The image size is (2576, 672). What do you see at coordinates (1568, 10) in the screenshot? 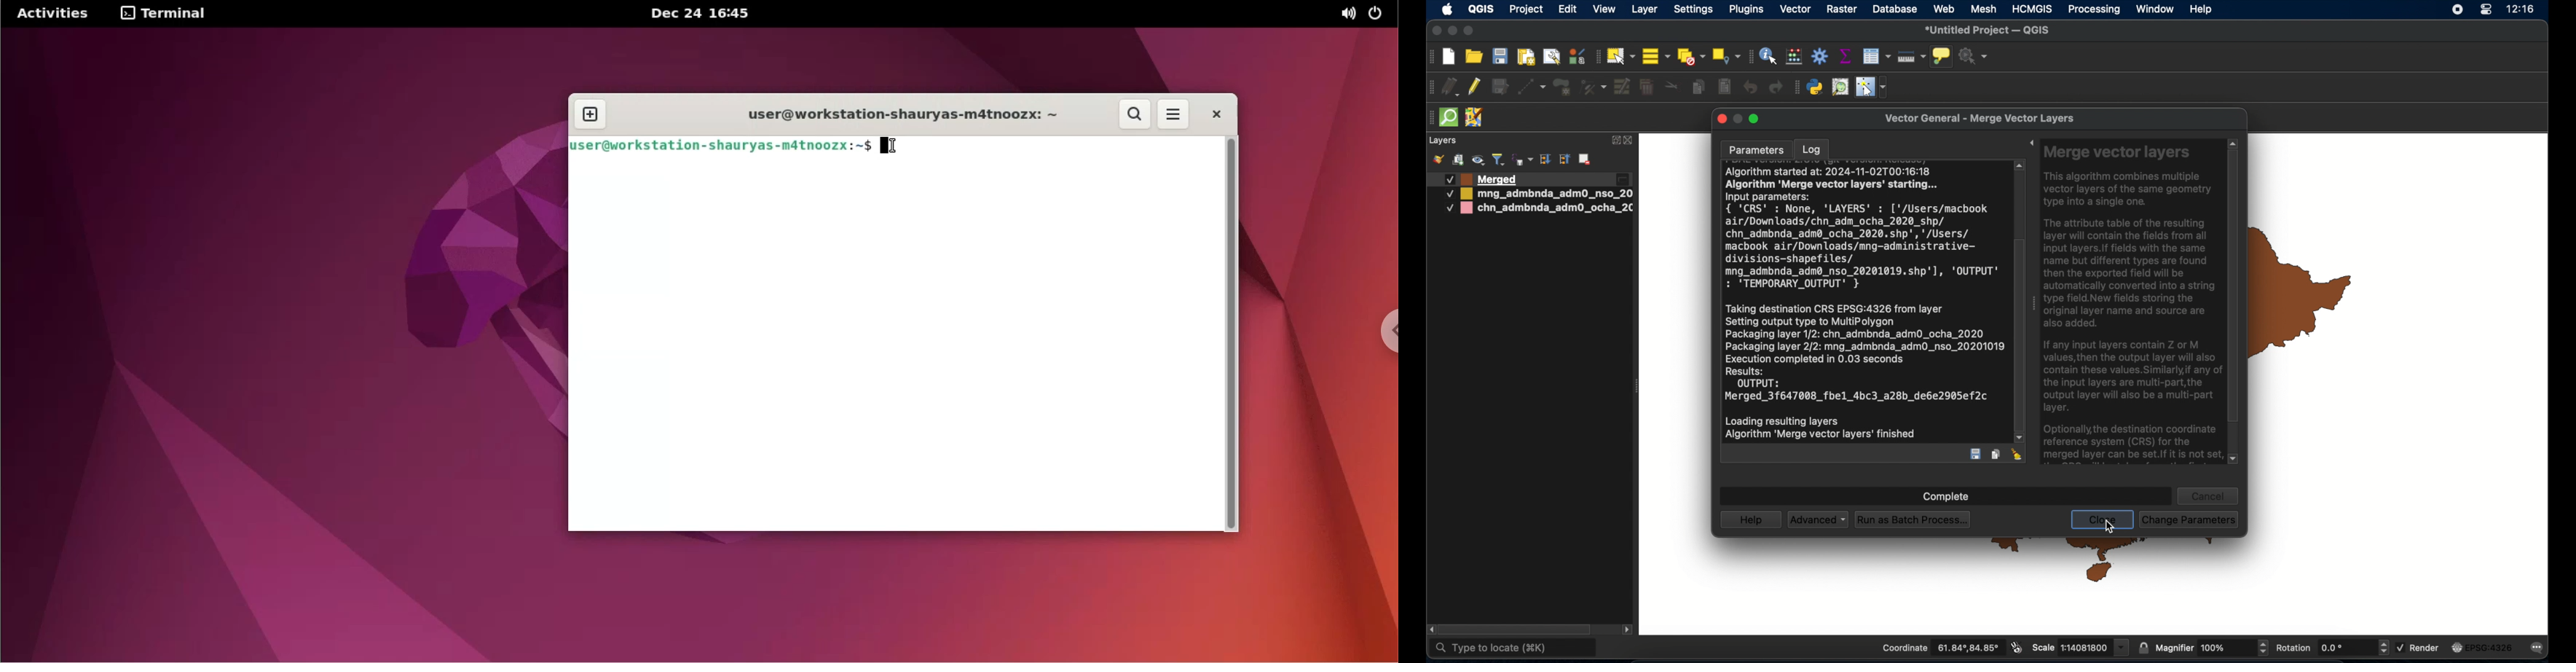
I see `edit` at bounding box center [1568, 10].